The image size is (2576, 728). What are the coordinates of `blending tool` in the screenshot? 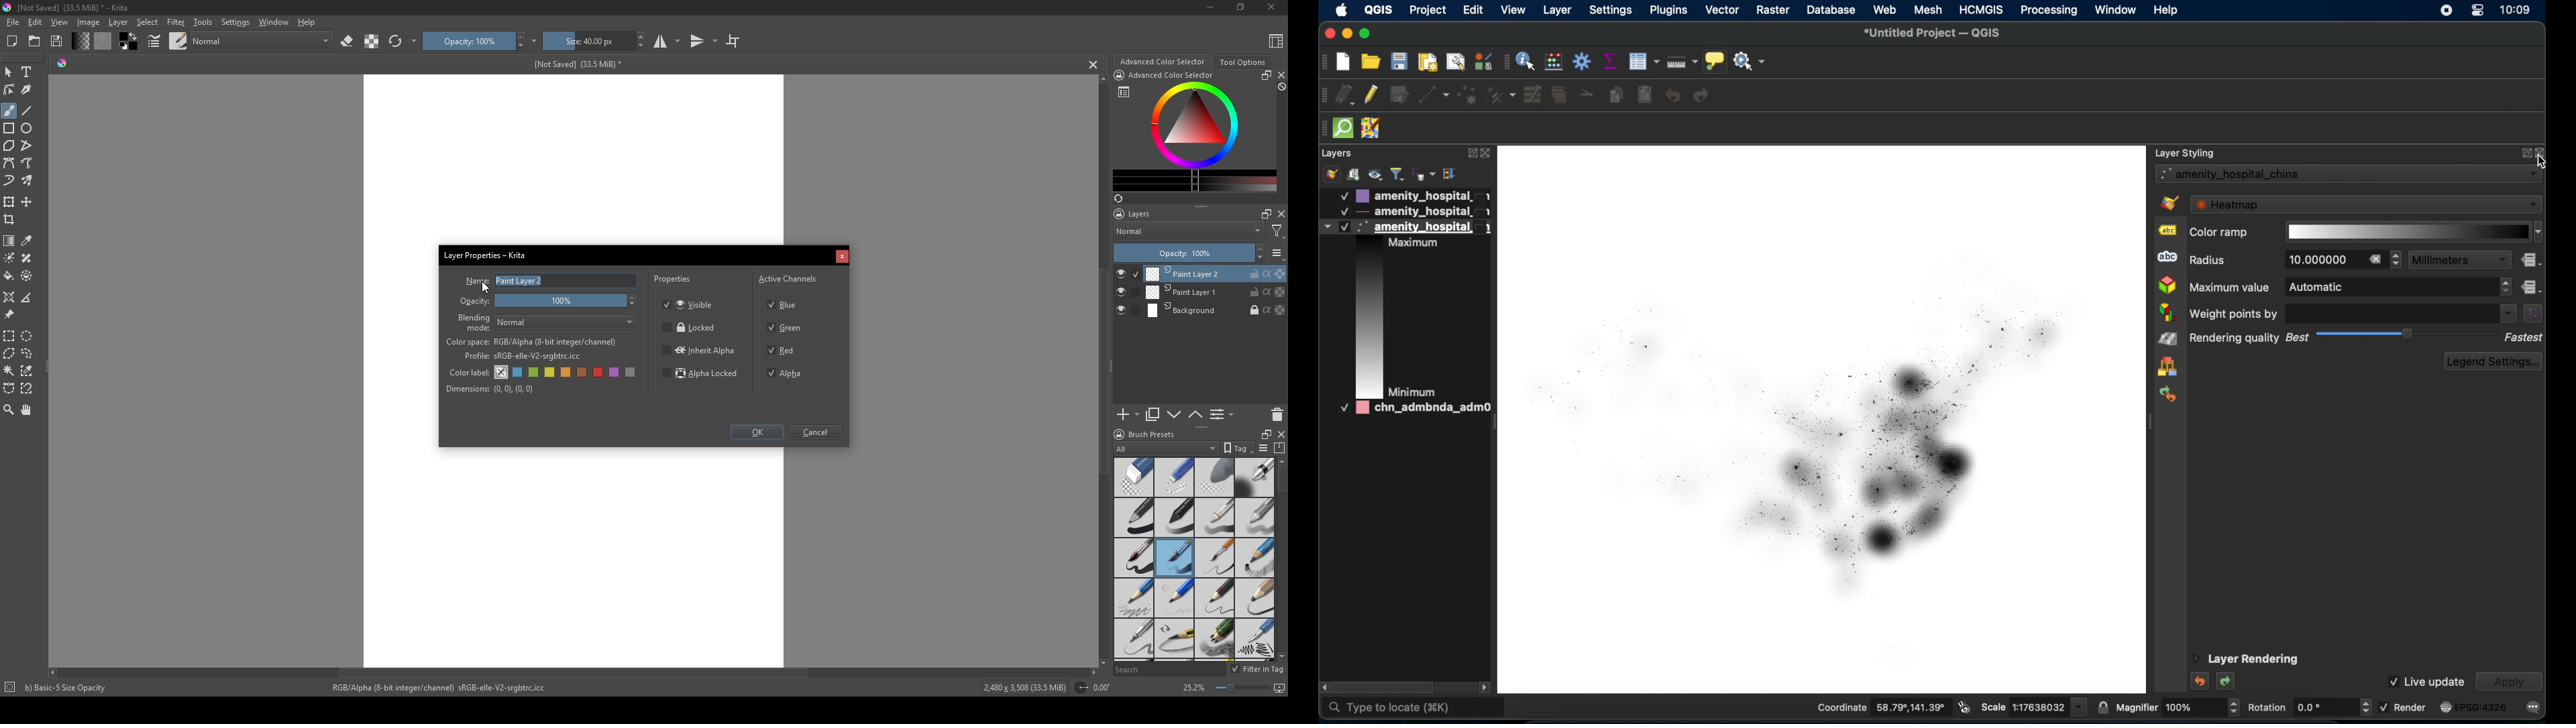 It's located at (1254, 477).